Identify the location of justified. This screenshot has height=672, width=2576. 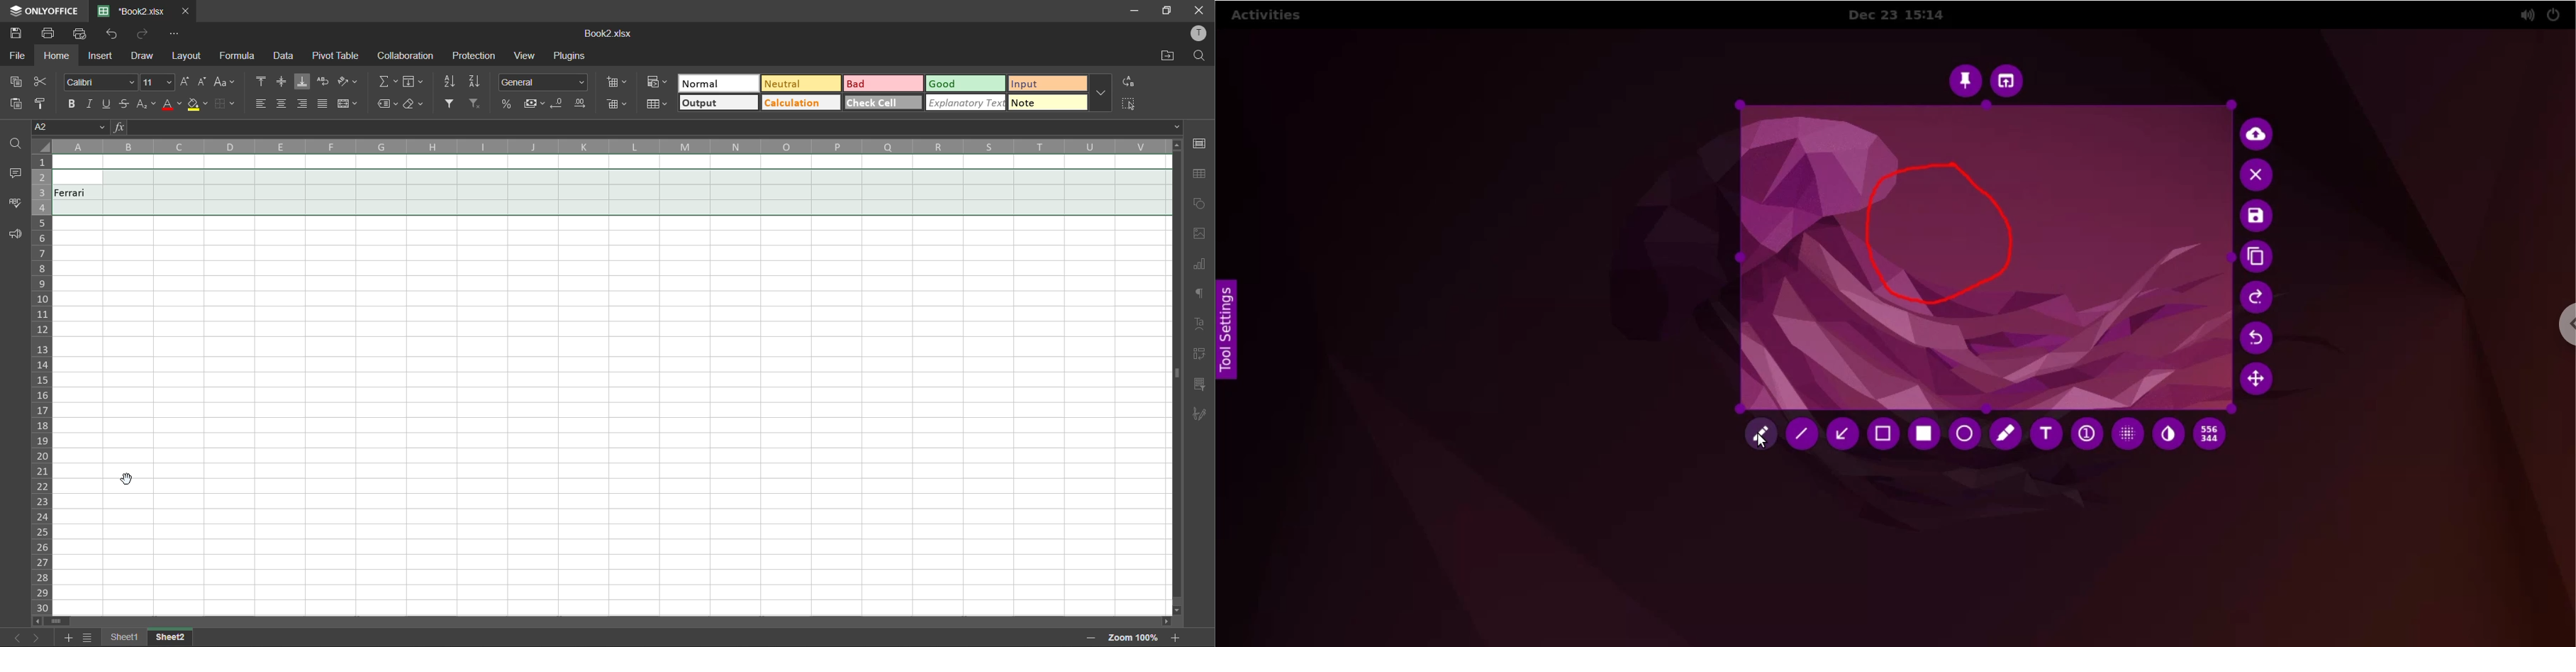
(323, 103).